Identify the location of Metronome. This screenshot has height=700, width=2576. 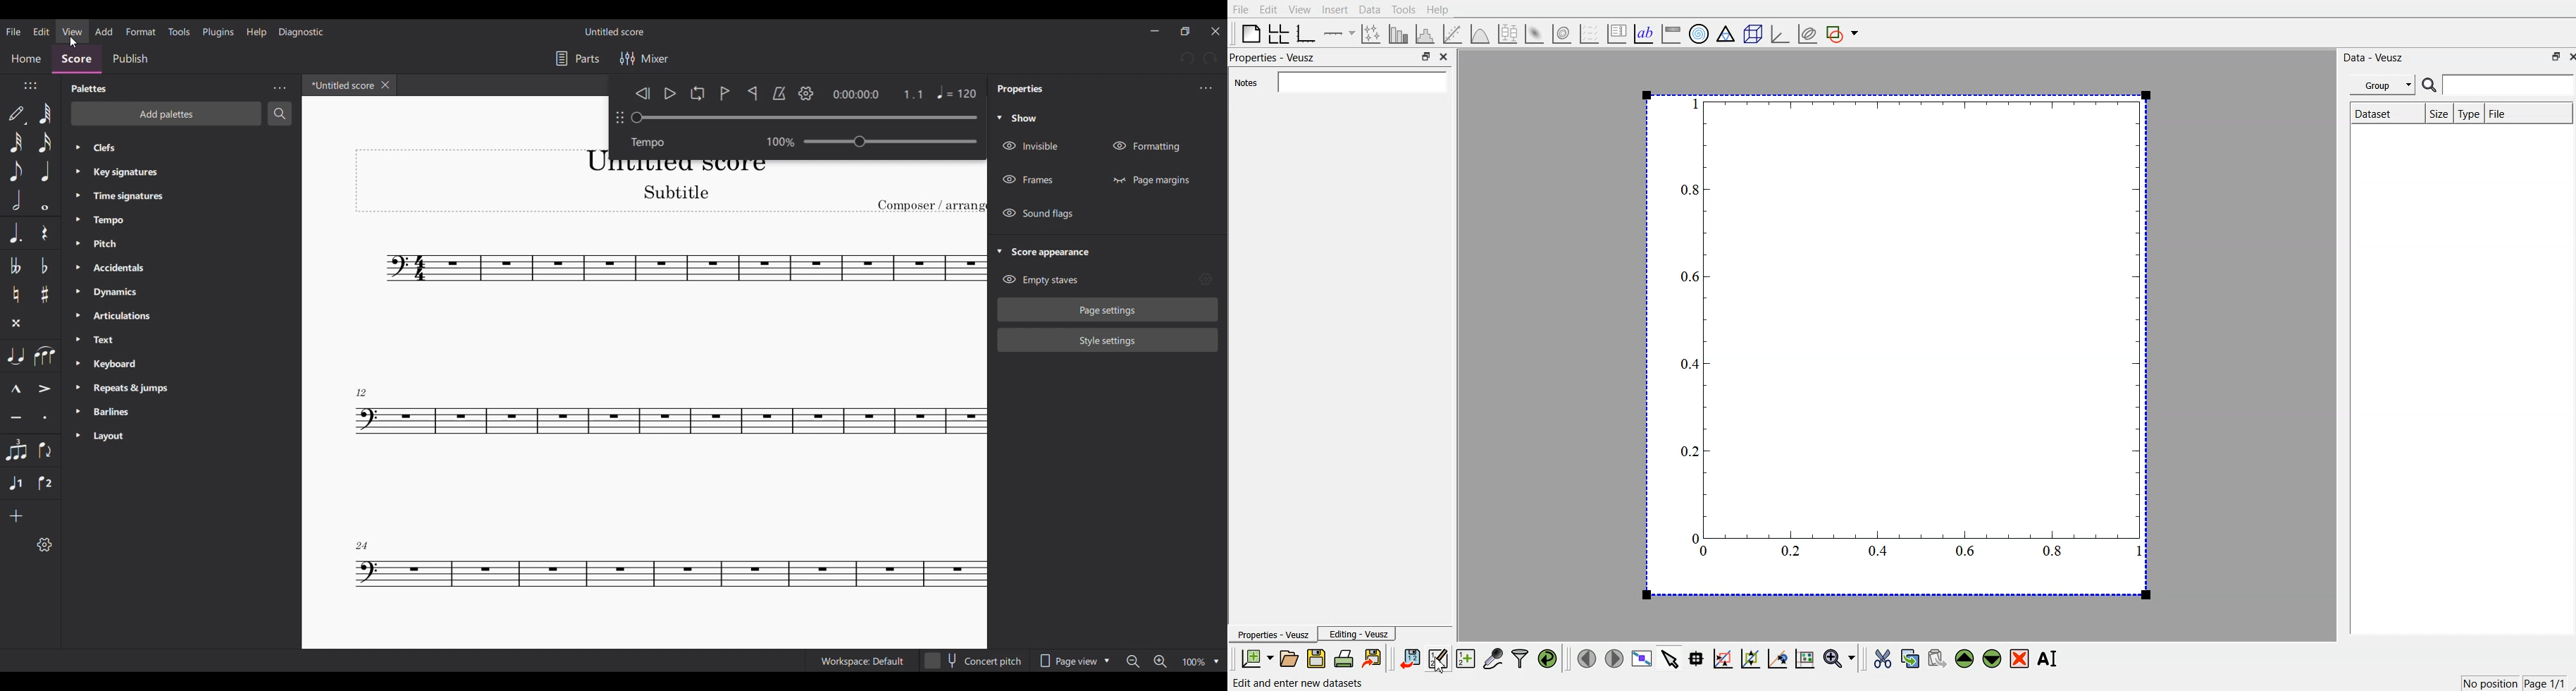
(779, 93).